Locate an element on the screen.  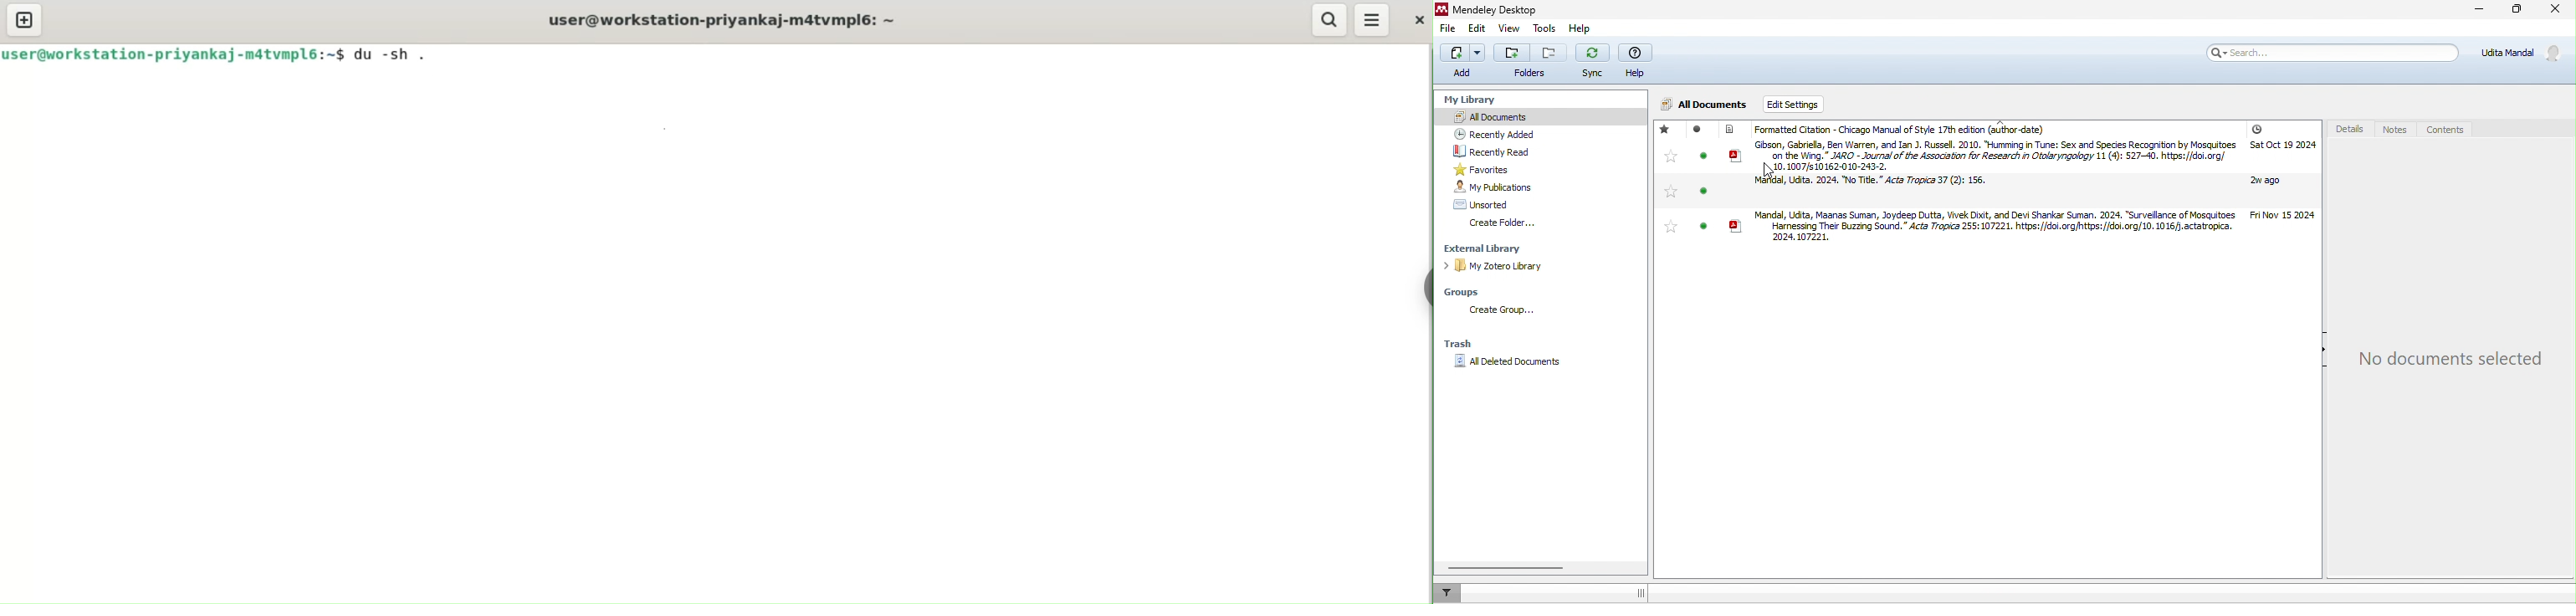
my library is located at coordinates (1473, 101).